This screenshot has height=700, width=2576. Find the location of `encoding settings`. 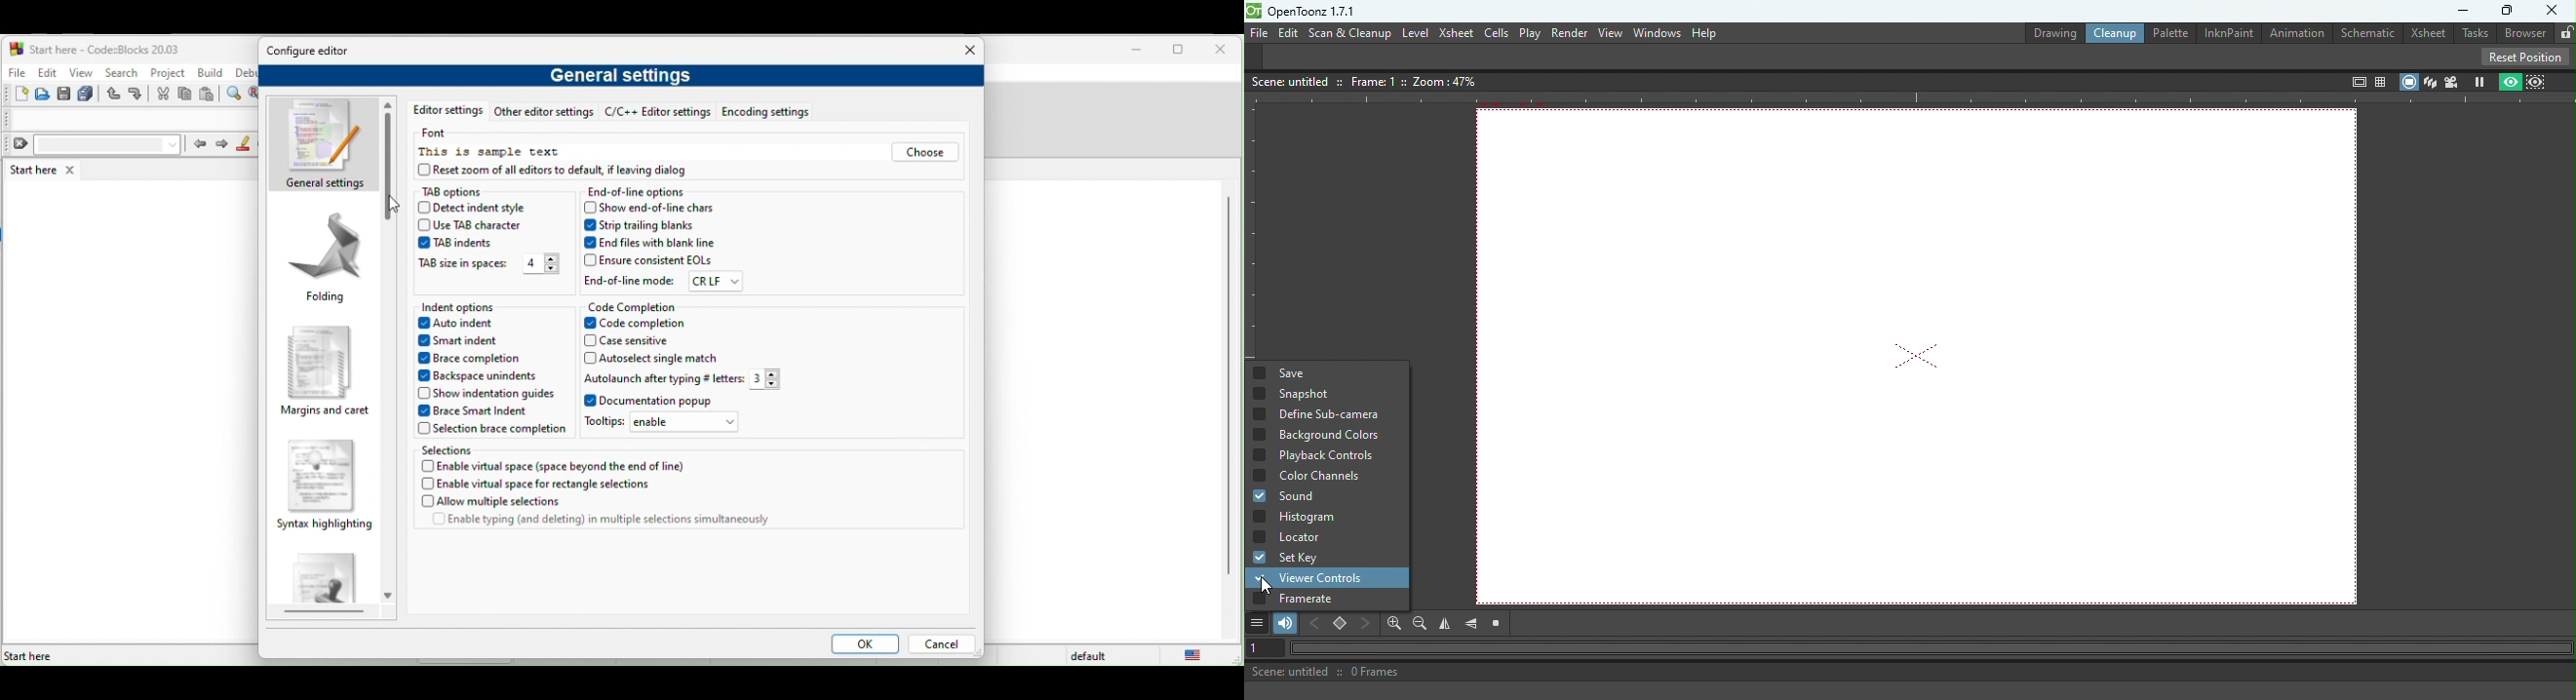

encoding settings is located at coordinates (775, 113).